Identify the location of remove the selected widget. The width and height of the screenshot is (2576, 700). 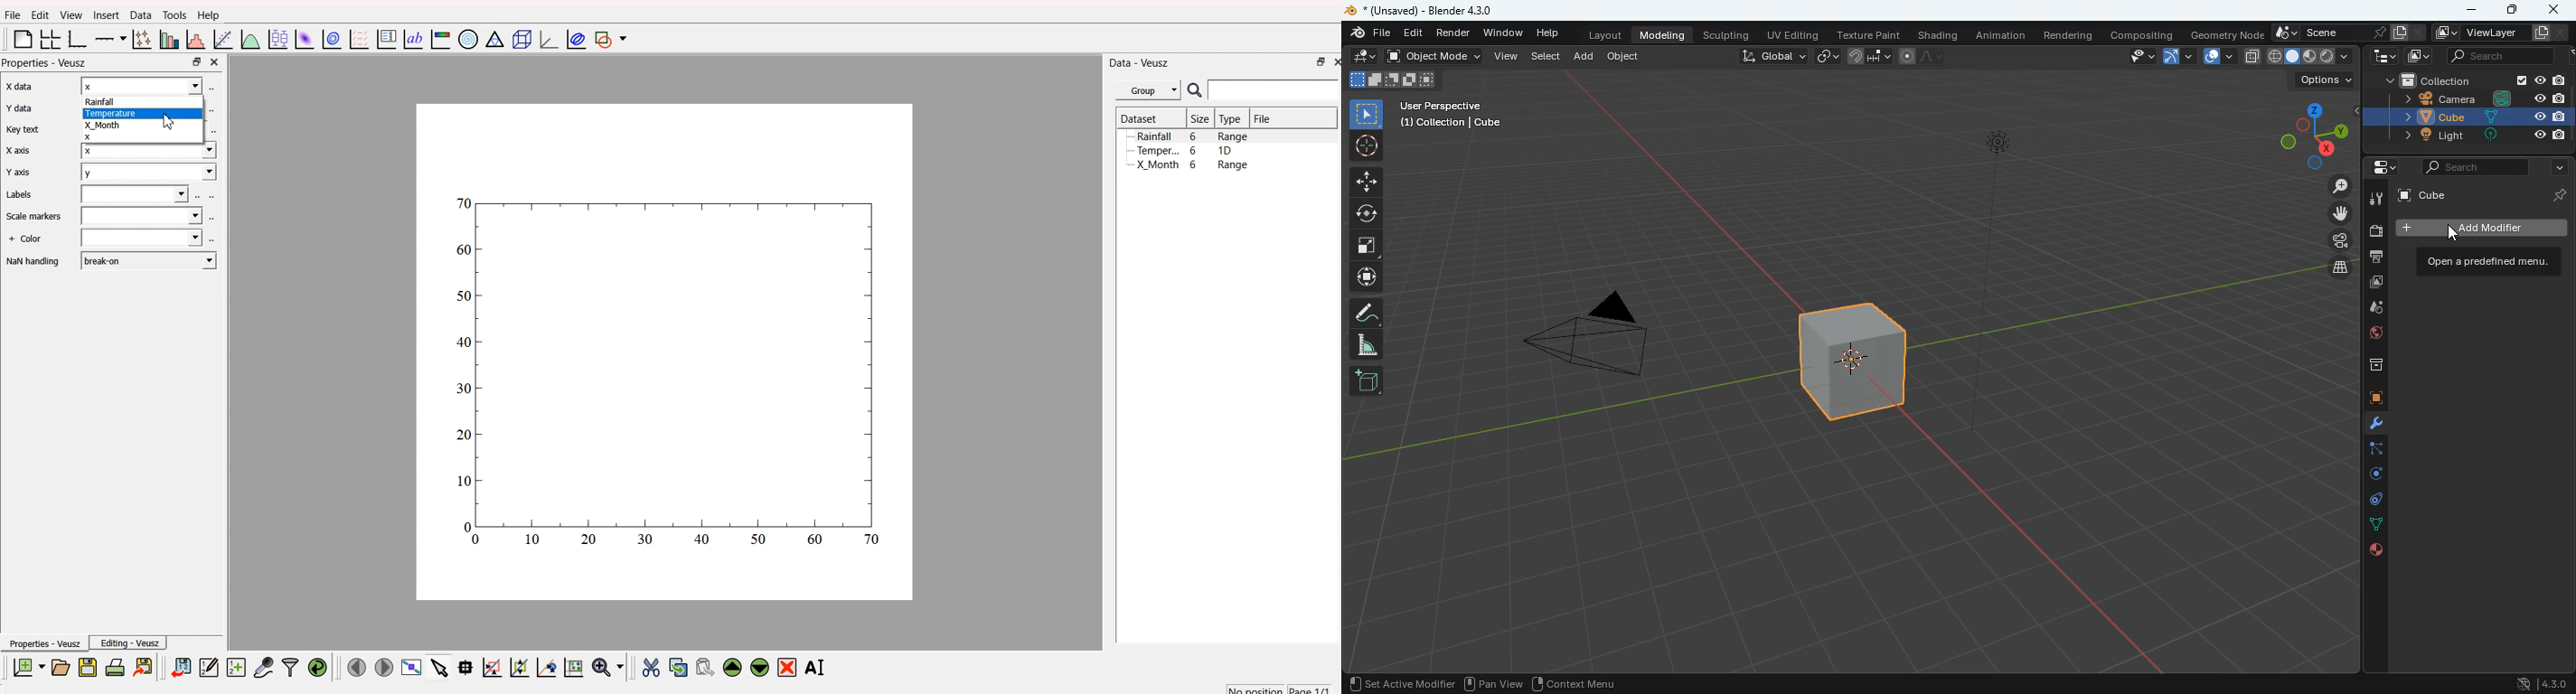
(788, 667).